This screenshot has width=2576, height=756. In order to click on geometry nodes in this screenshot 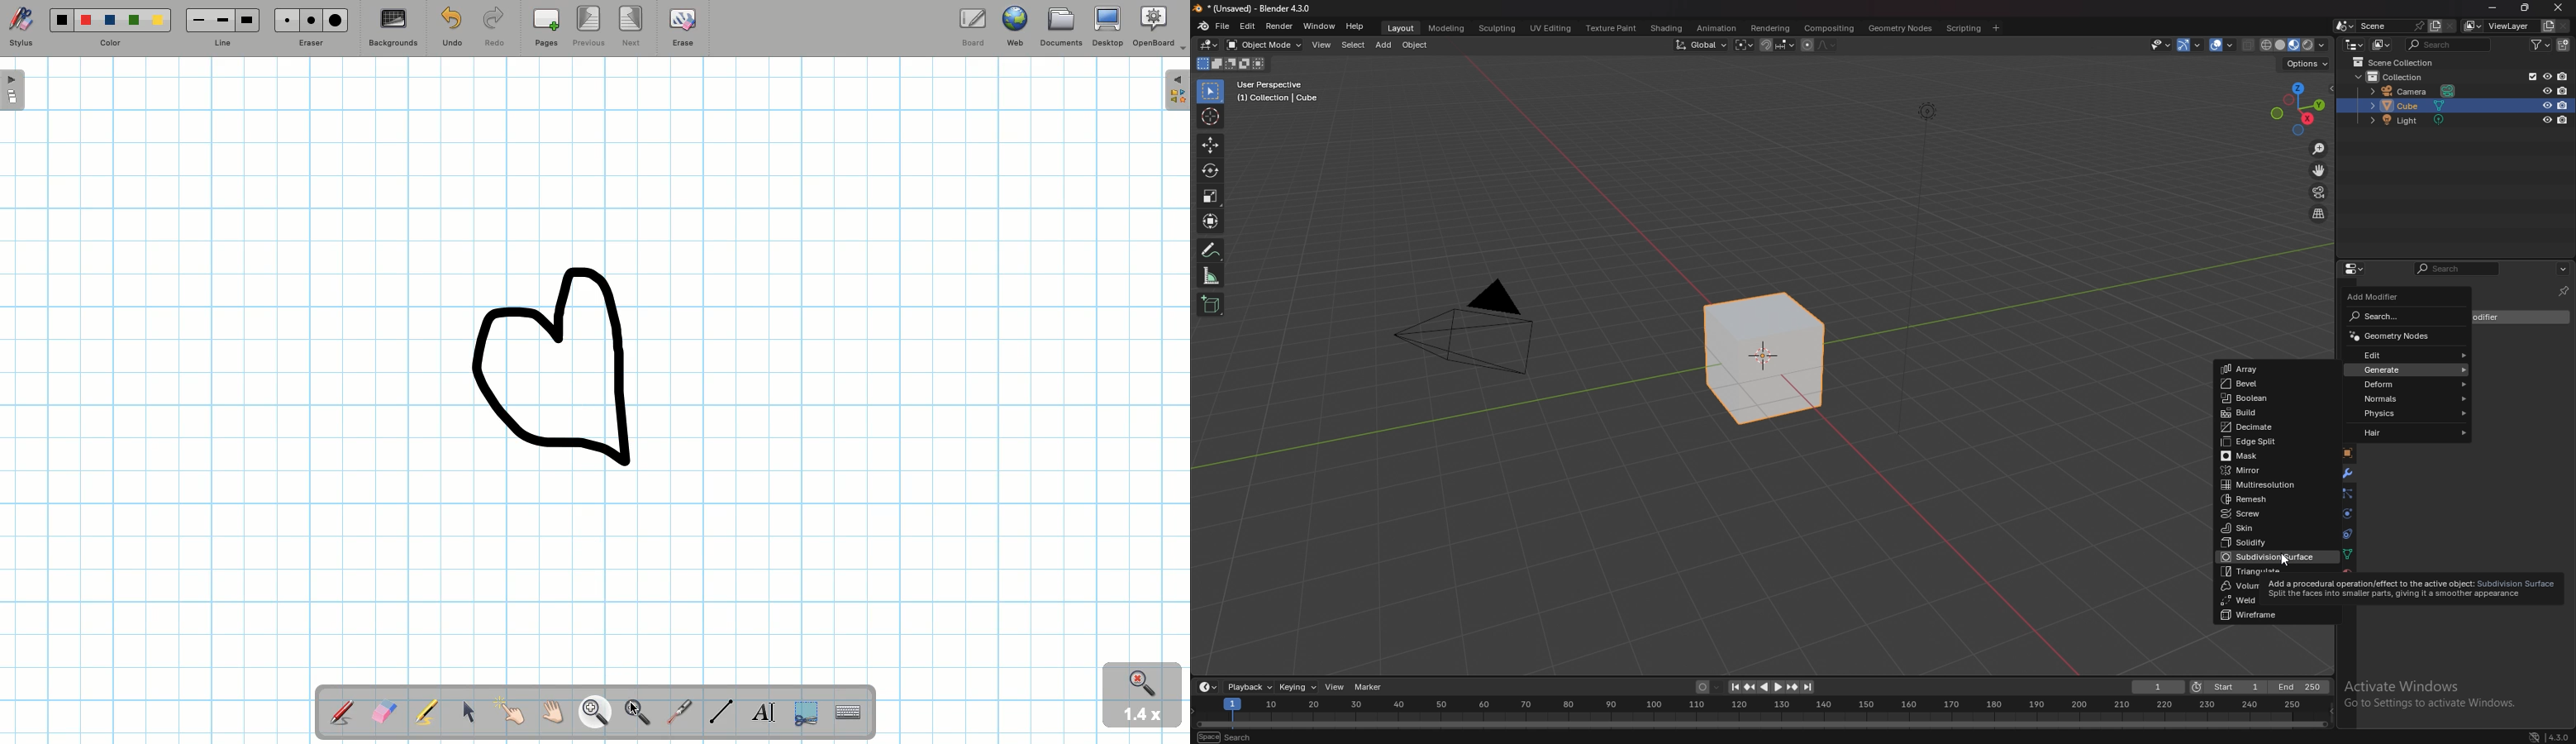, I will do `click(1901, 27)`.